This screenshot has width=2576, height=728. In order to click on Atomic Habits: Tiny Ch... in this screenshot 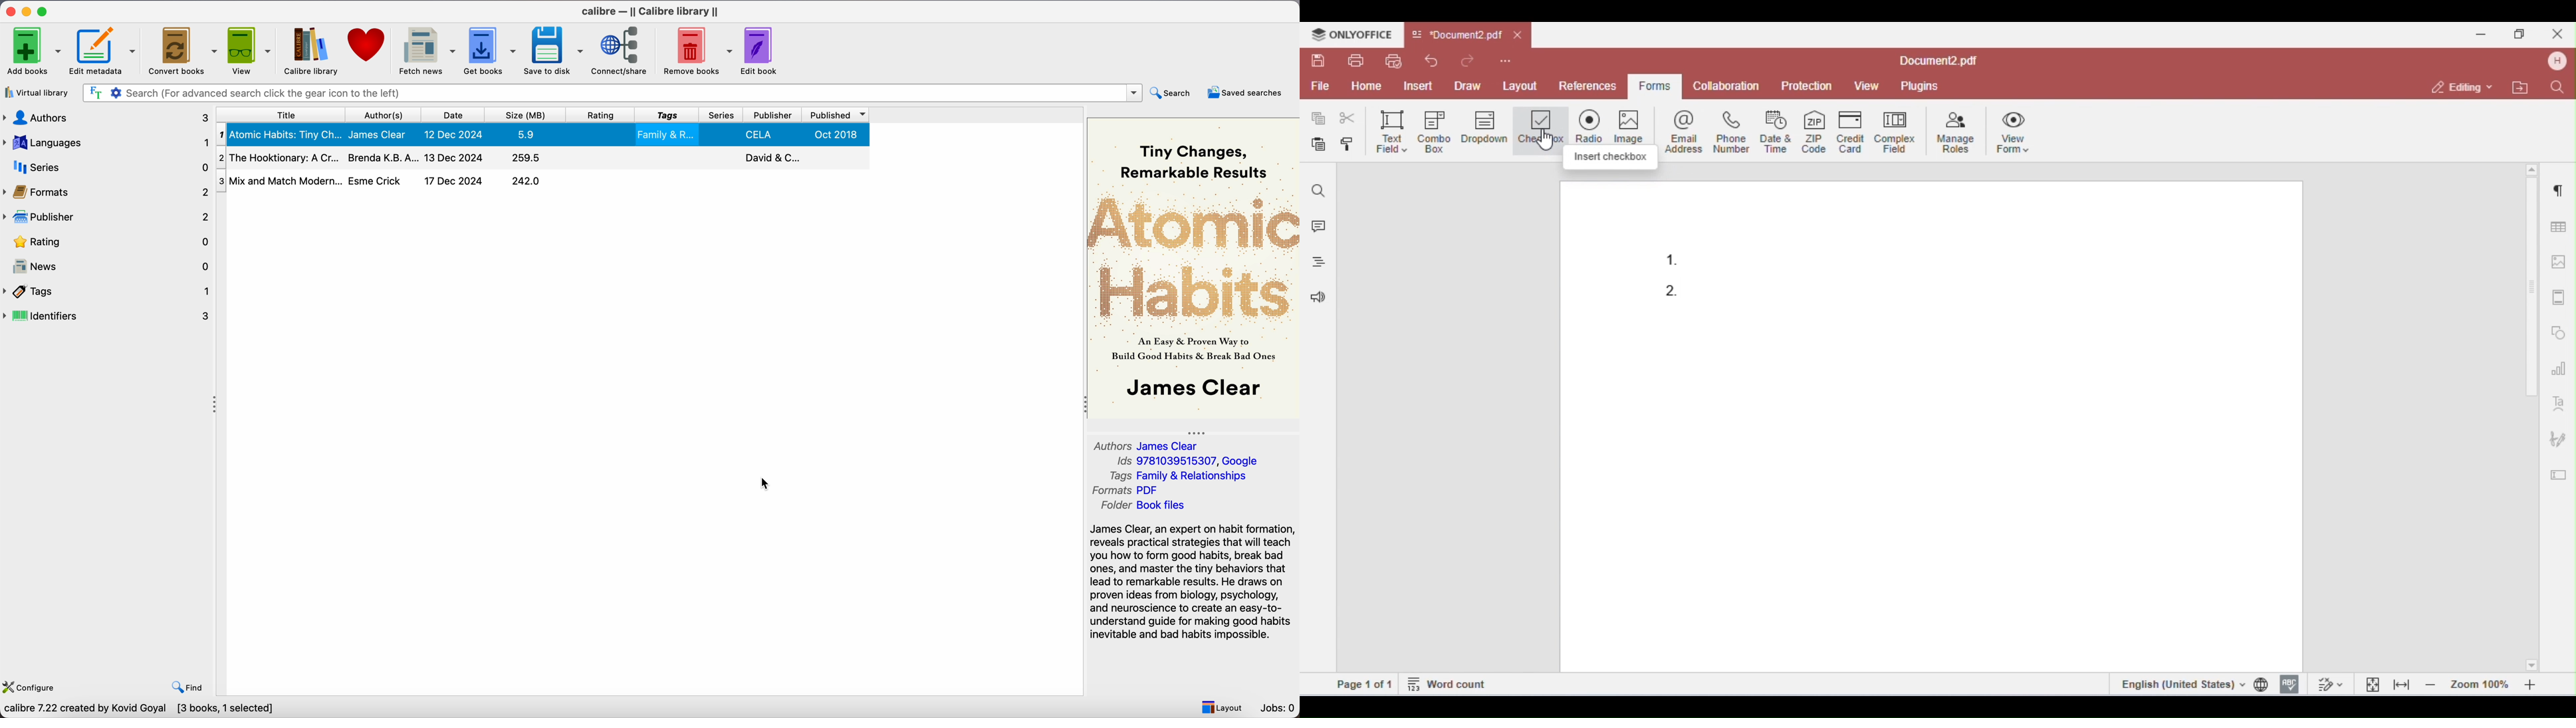, I will do `click(279, 134)`.